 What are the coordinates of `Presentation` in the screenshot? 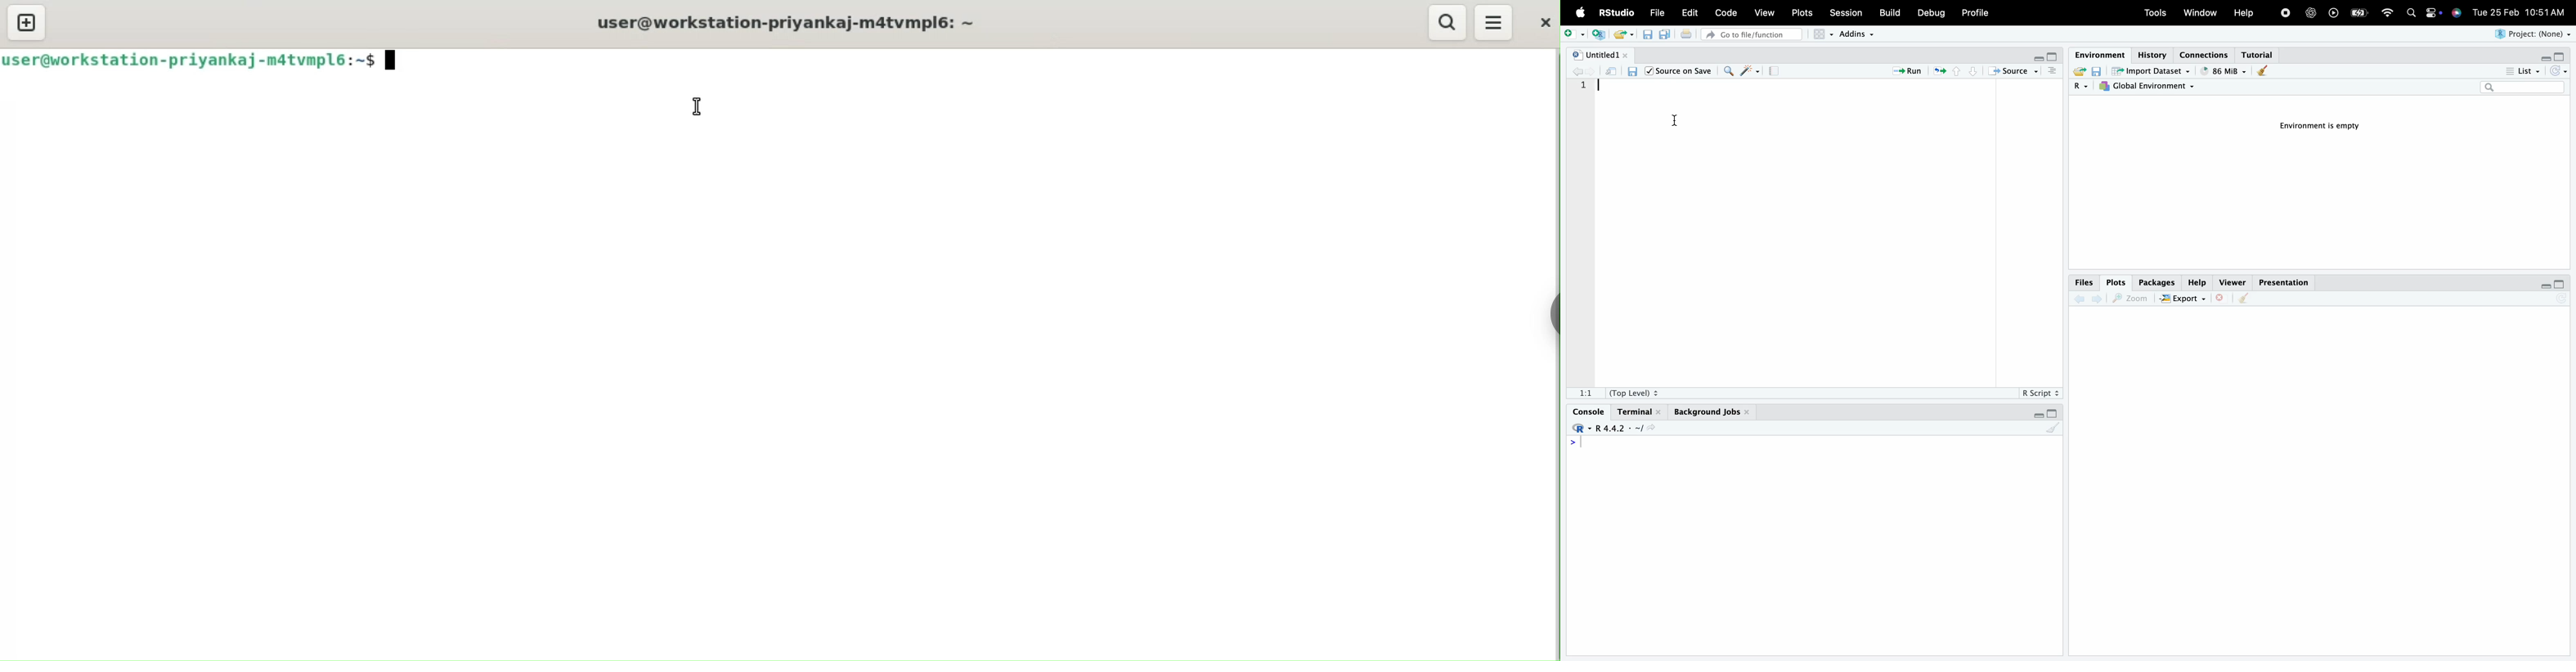 It's located at (2283, 280).